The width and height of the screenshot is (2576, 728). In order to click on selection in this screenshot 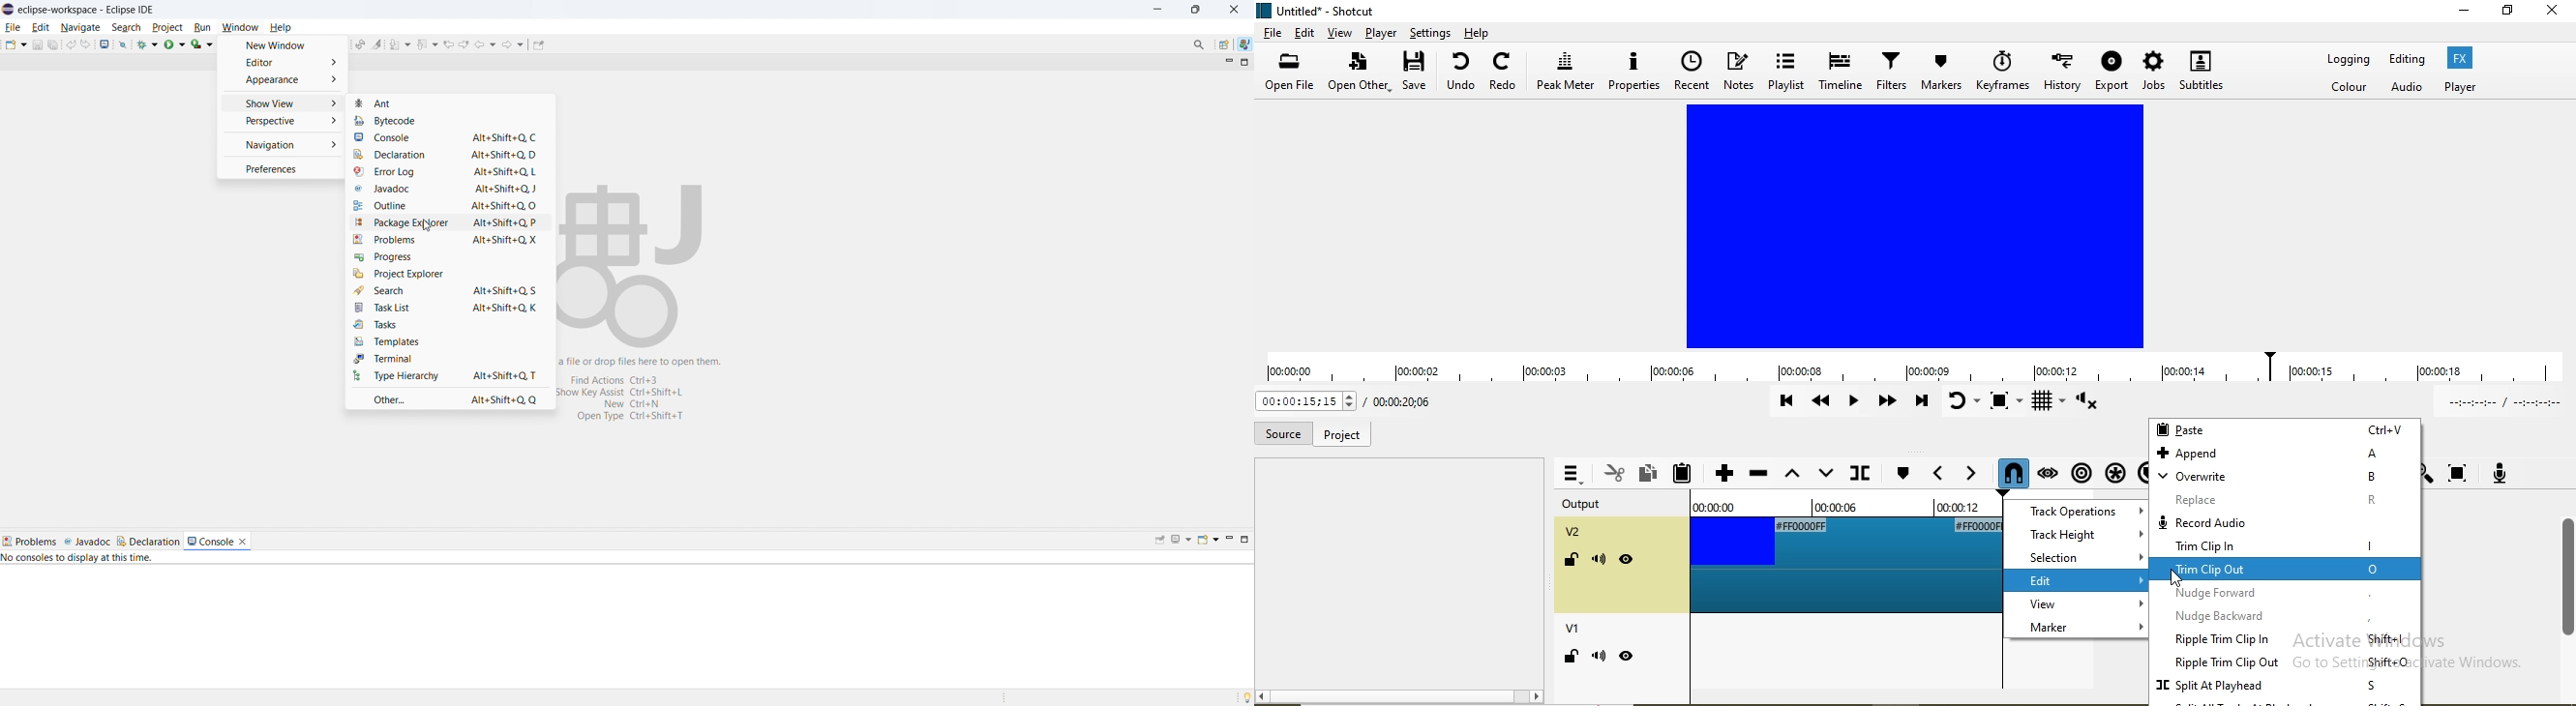, I will do `click(2079, 558)`.